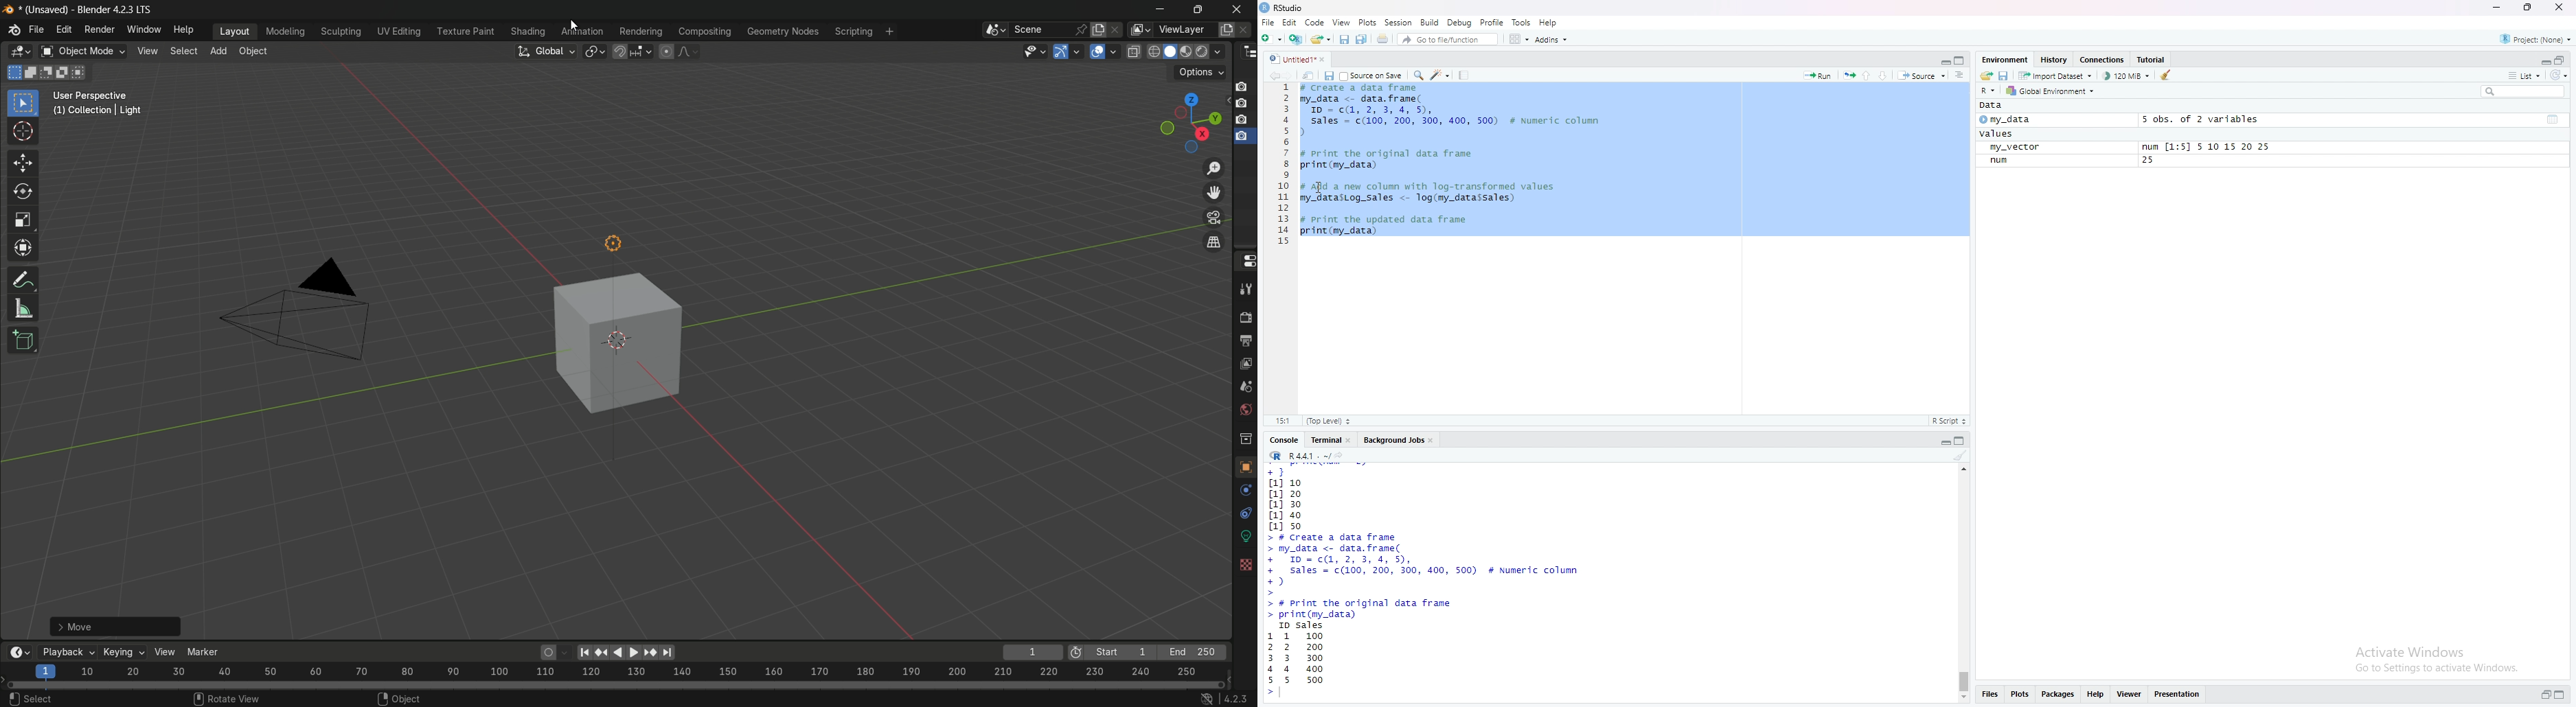  Describe the element at coordinates (1319, 187) in the screenshot. I see `cursor` at that location.